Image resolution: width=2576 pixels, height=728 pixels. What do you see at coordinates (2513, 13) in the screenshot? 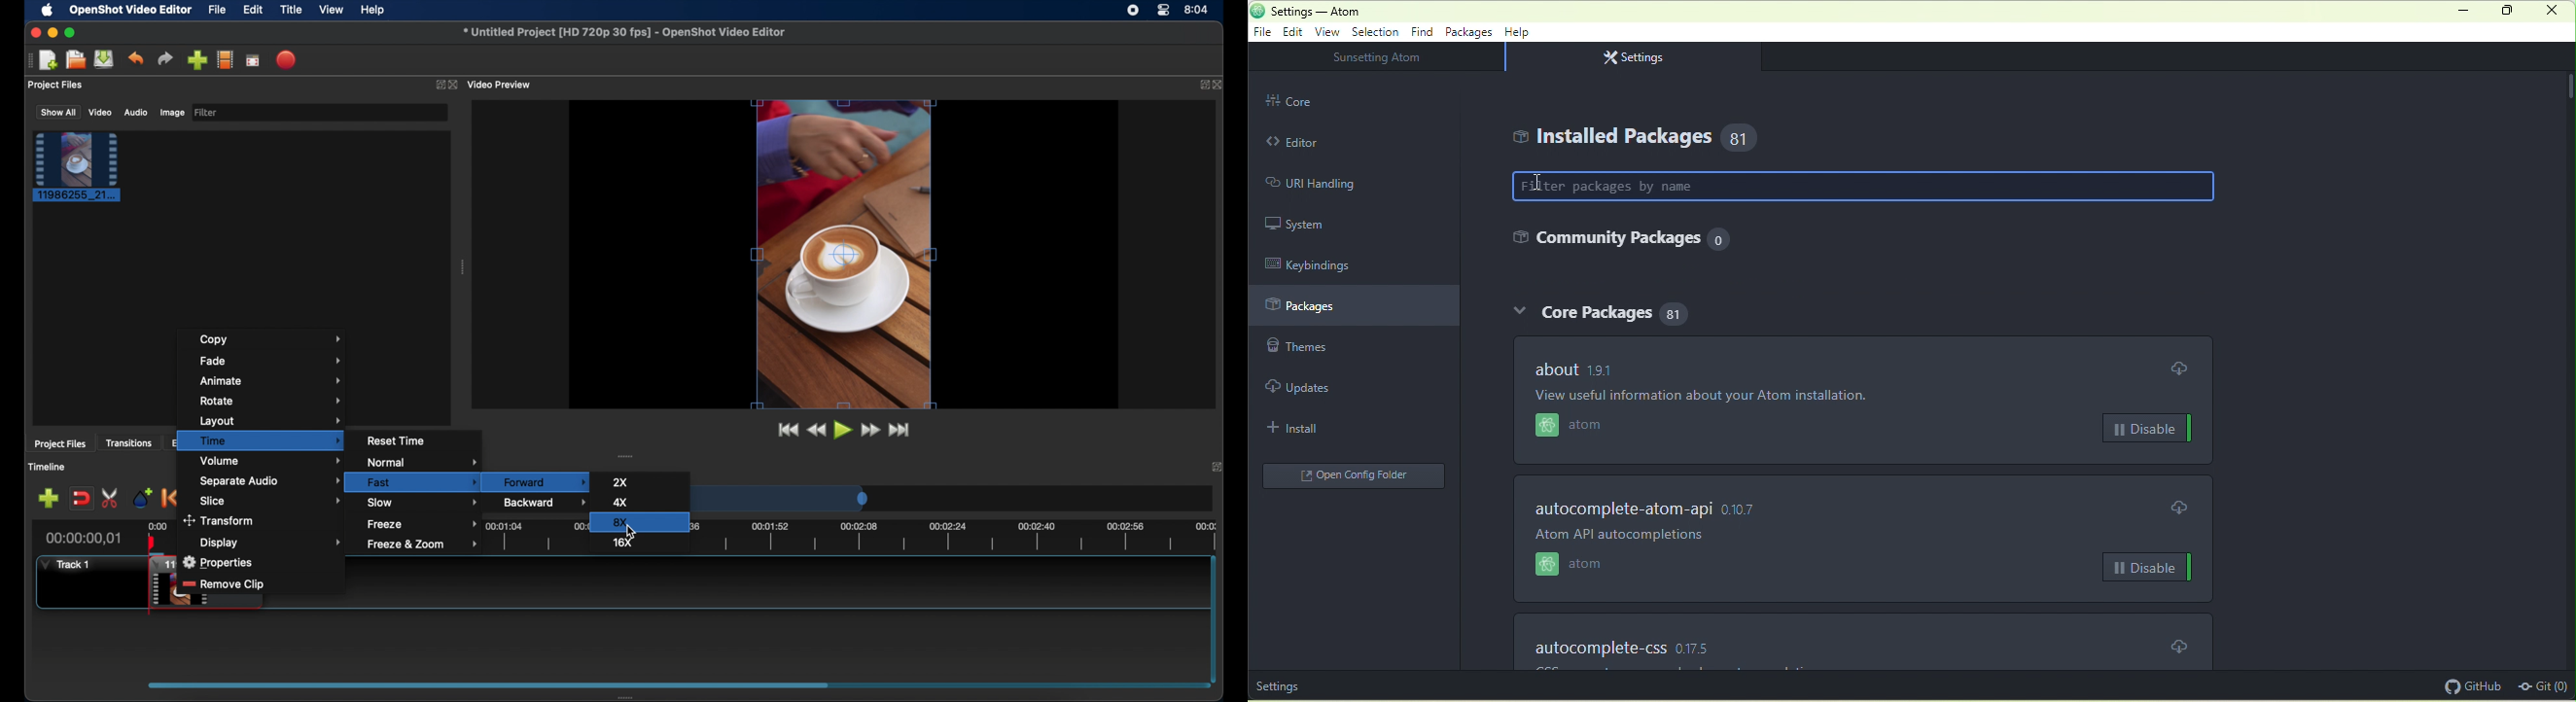
I see `maximize` at bounding box center [2513, 13].